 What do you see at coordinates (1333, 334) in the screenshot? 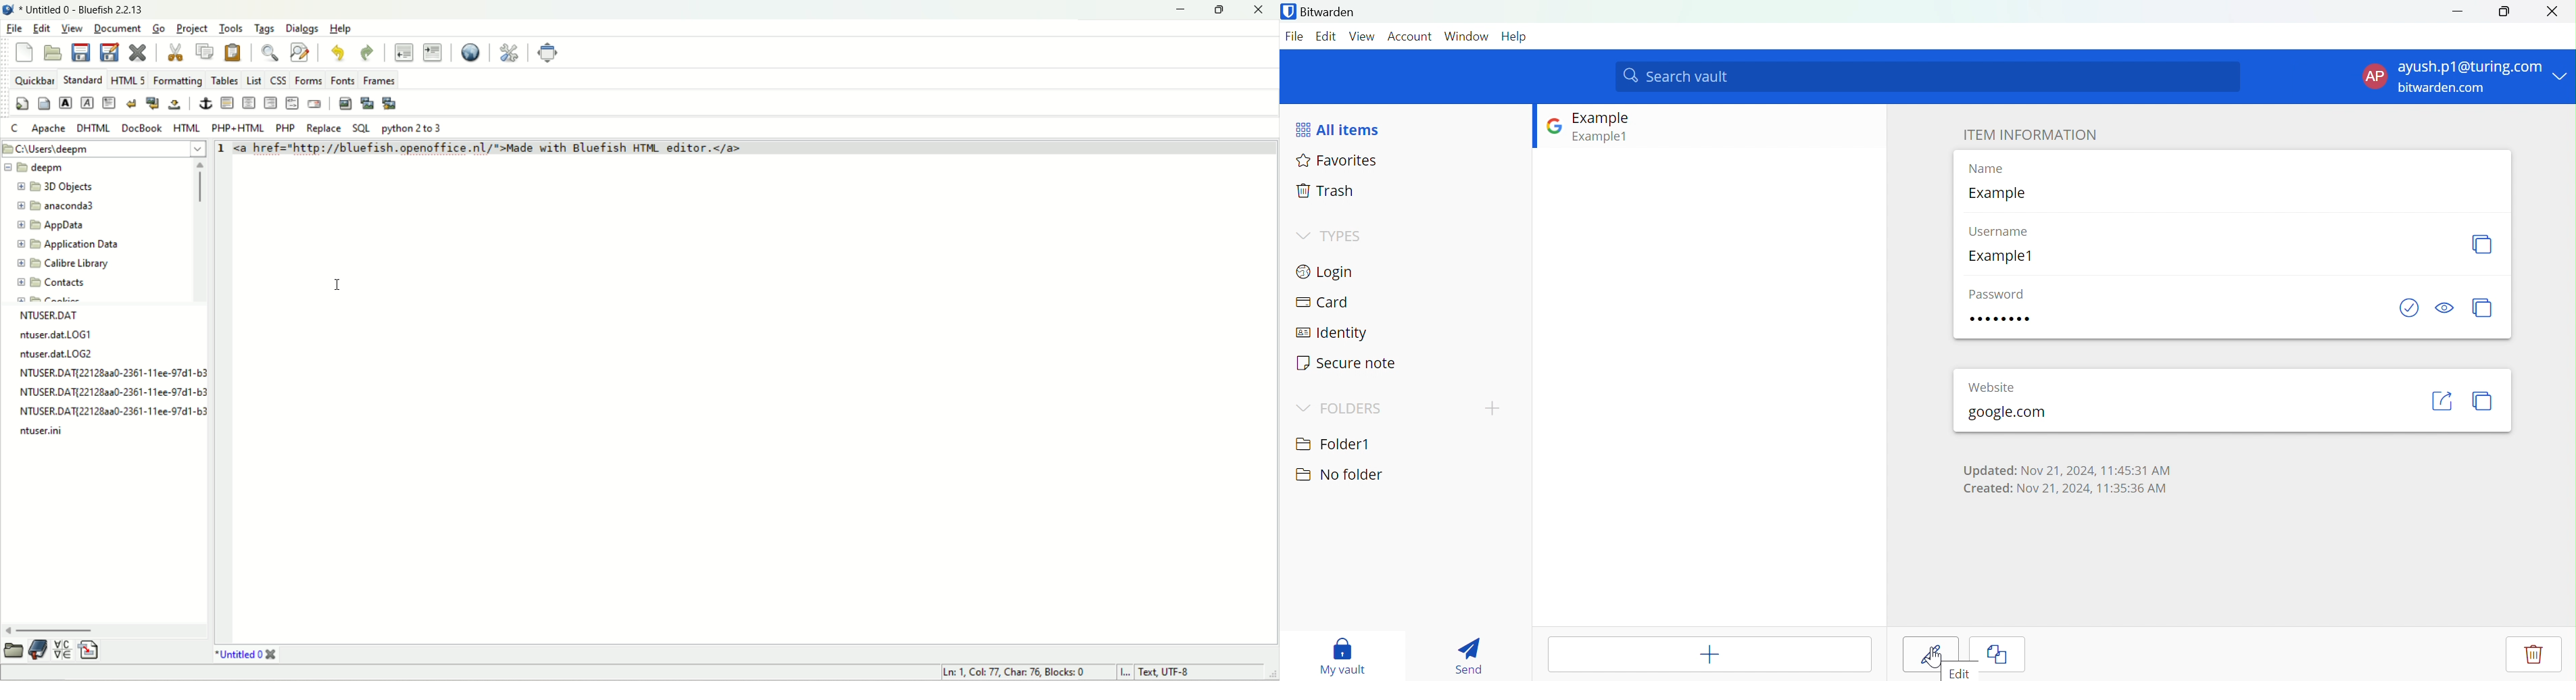
I see `Identity` at bounding box center [1333, 334].